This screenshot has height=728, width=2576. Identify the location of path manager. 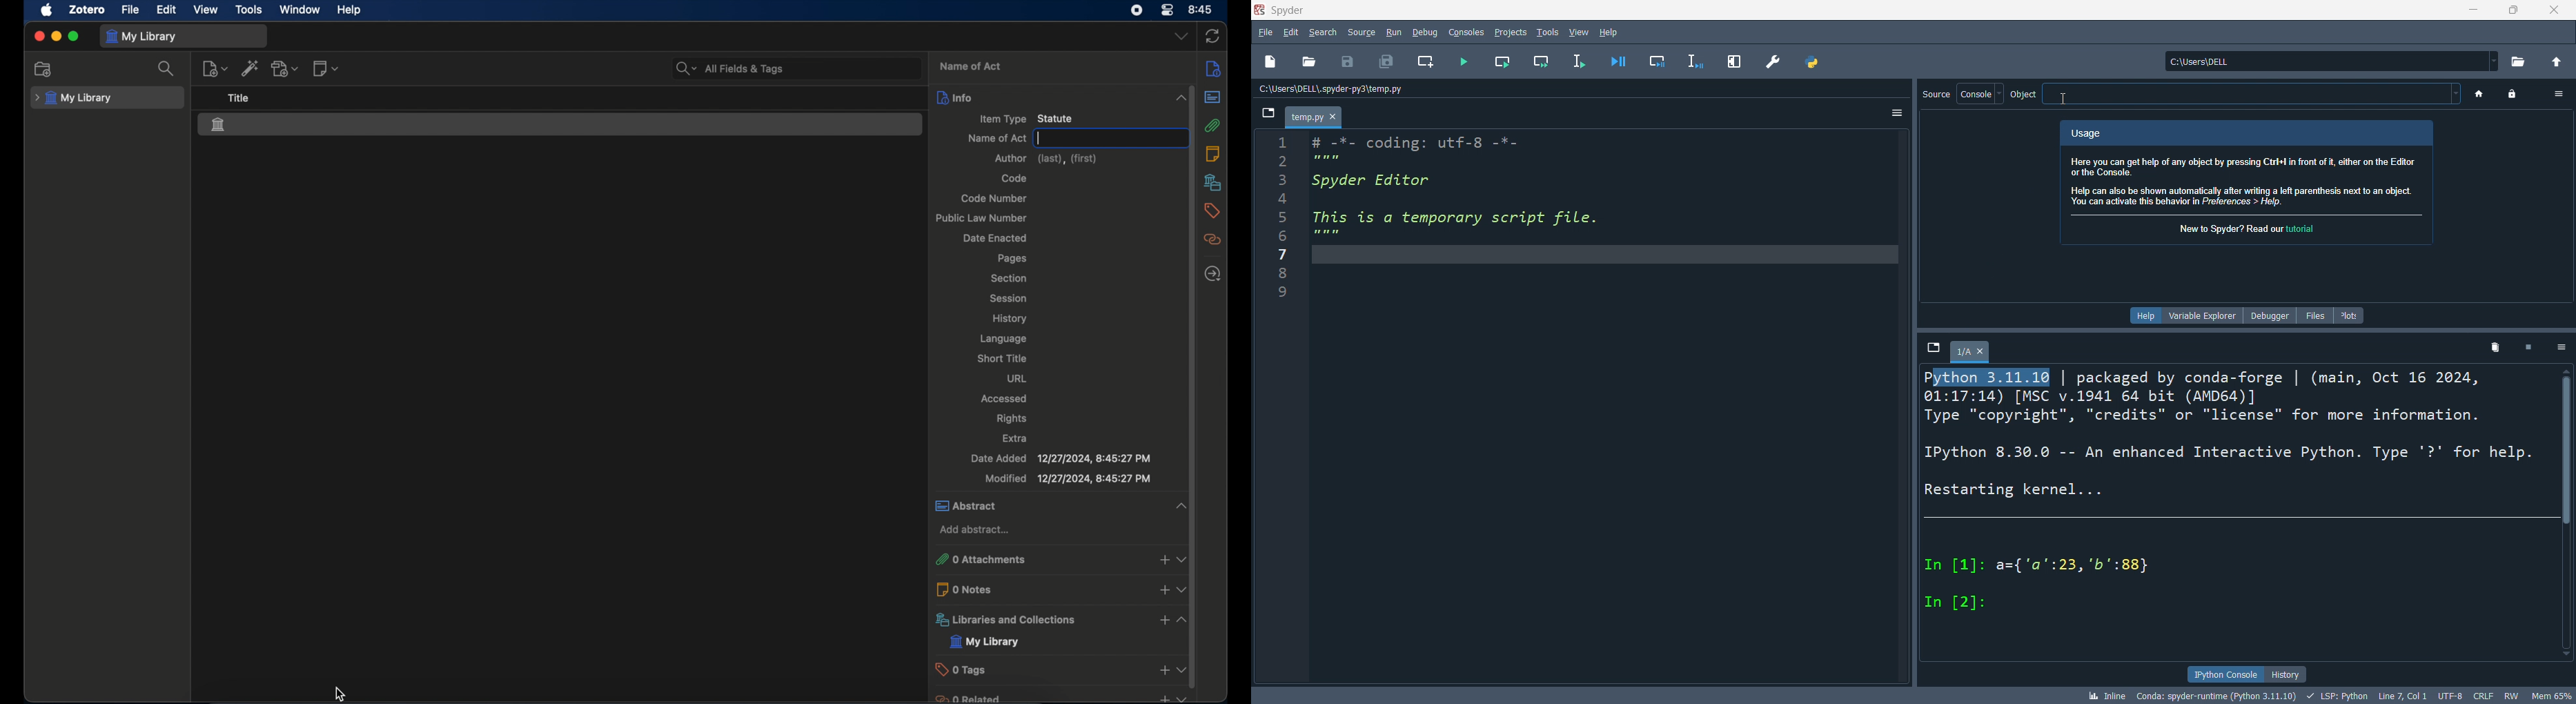
(1809, 62).